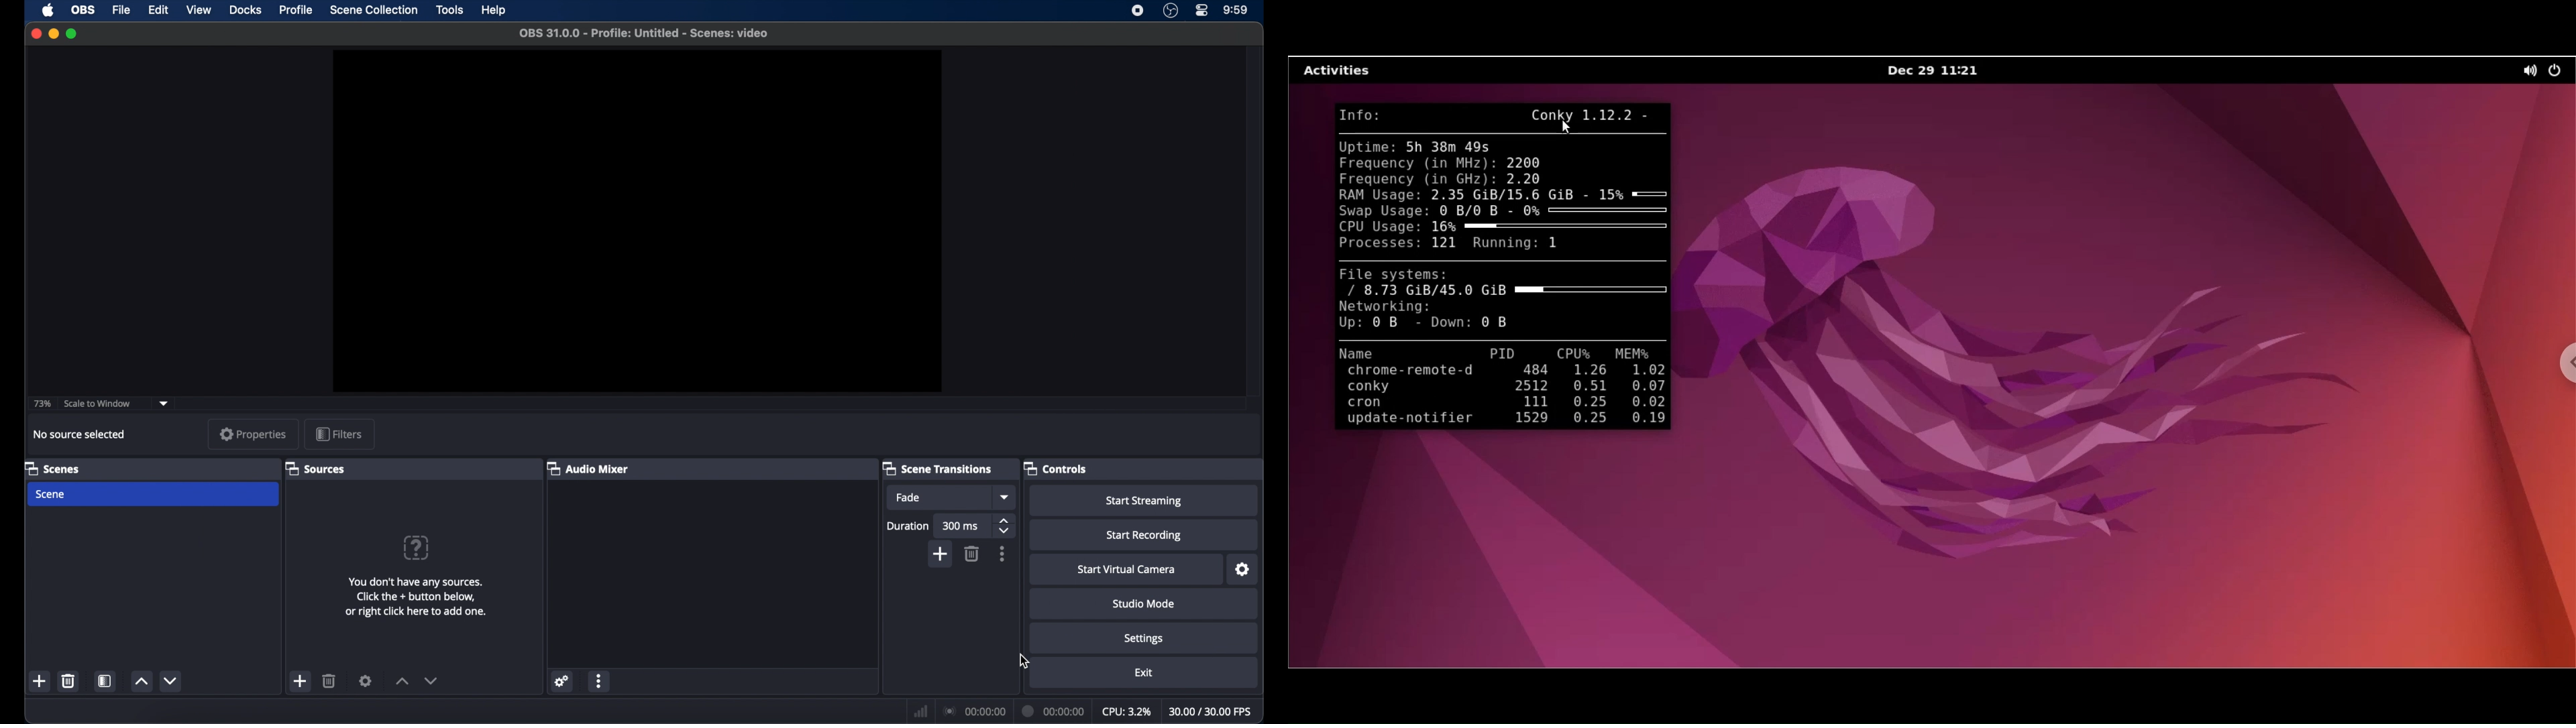 The height and width of the screenshot is (728, 2576). I want to click on preview, so click(637, 221).